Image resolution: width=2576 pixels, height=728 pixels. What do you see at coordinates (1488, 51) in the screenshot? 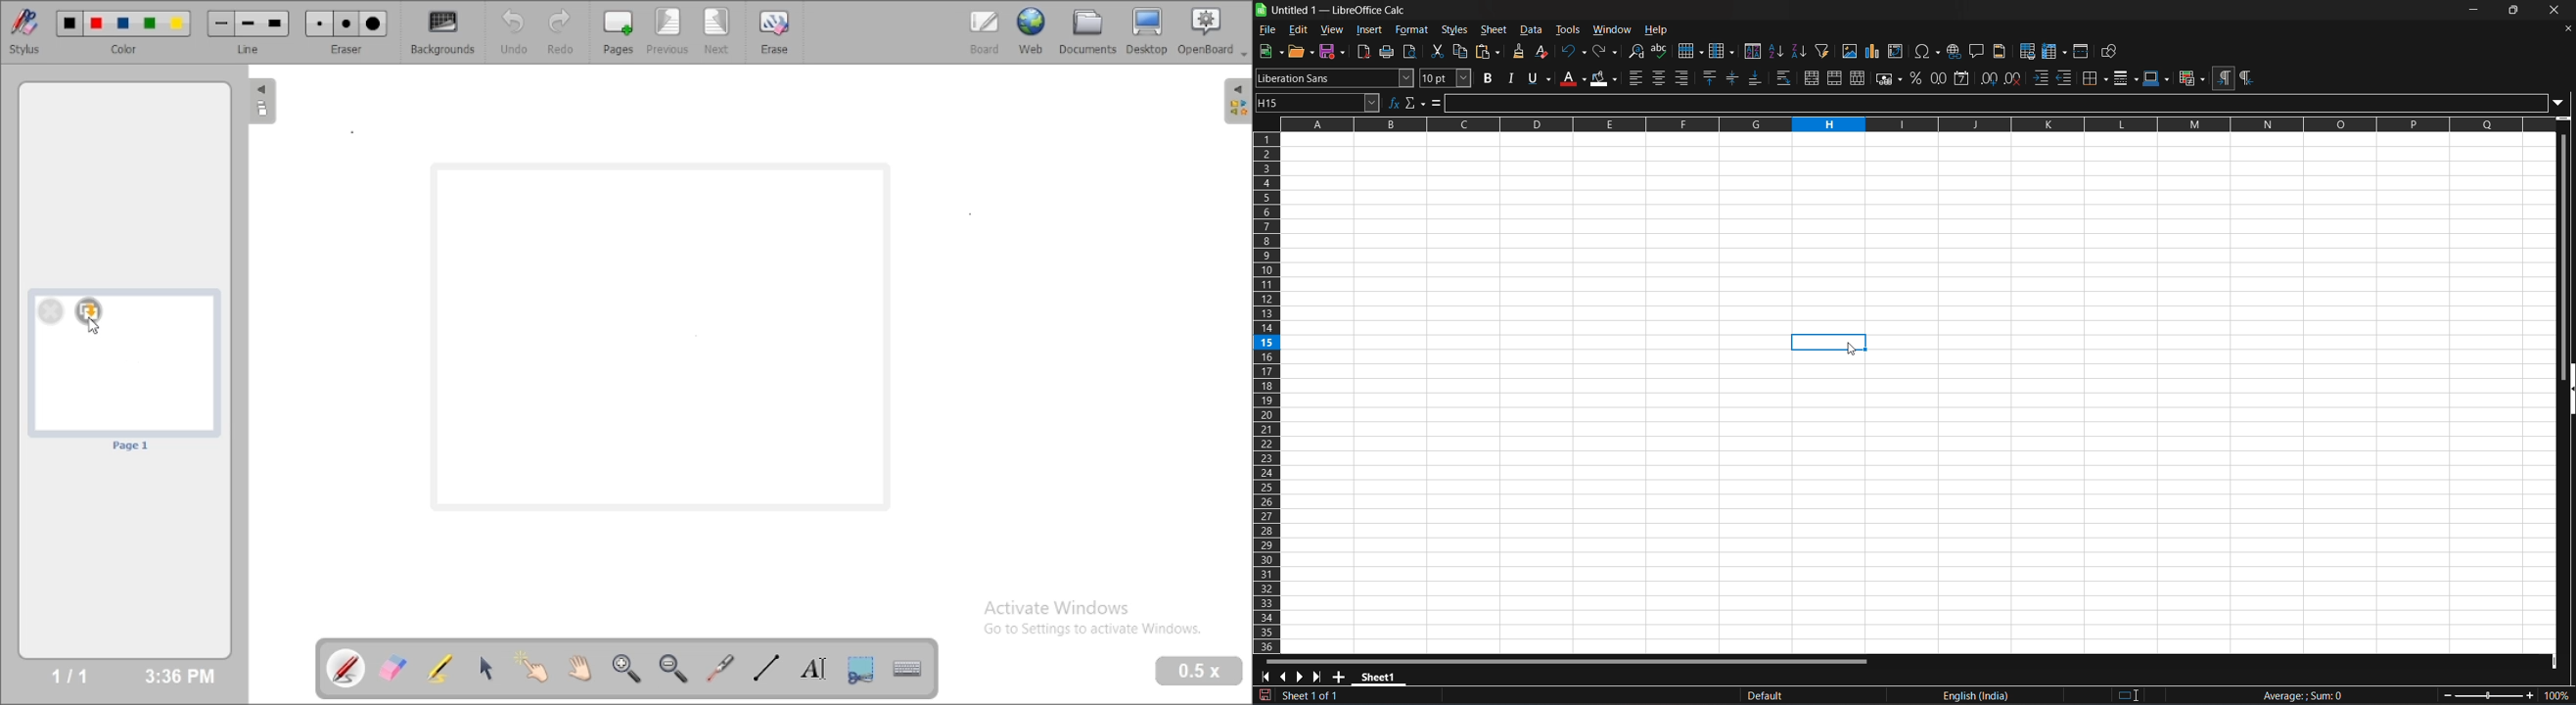
I see `paste` at bounding box center [1488, 51].